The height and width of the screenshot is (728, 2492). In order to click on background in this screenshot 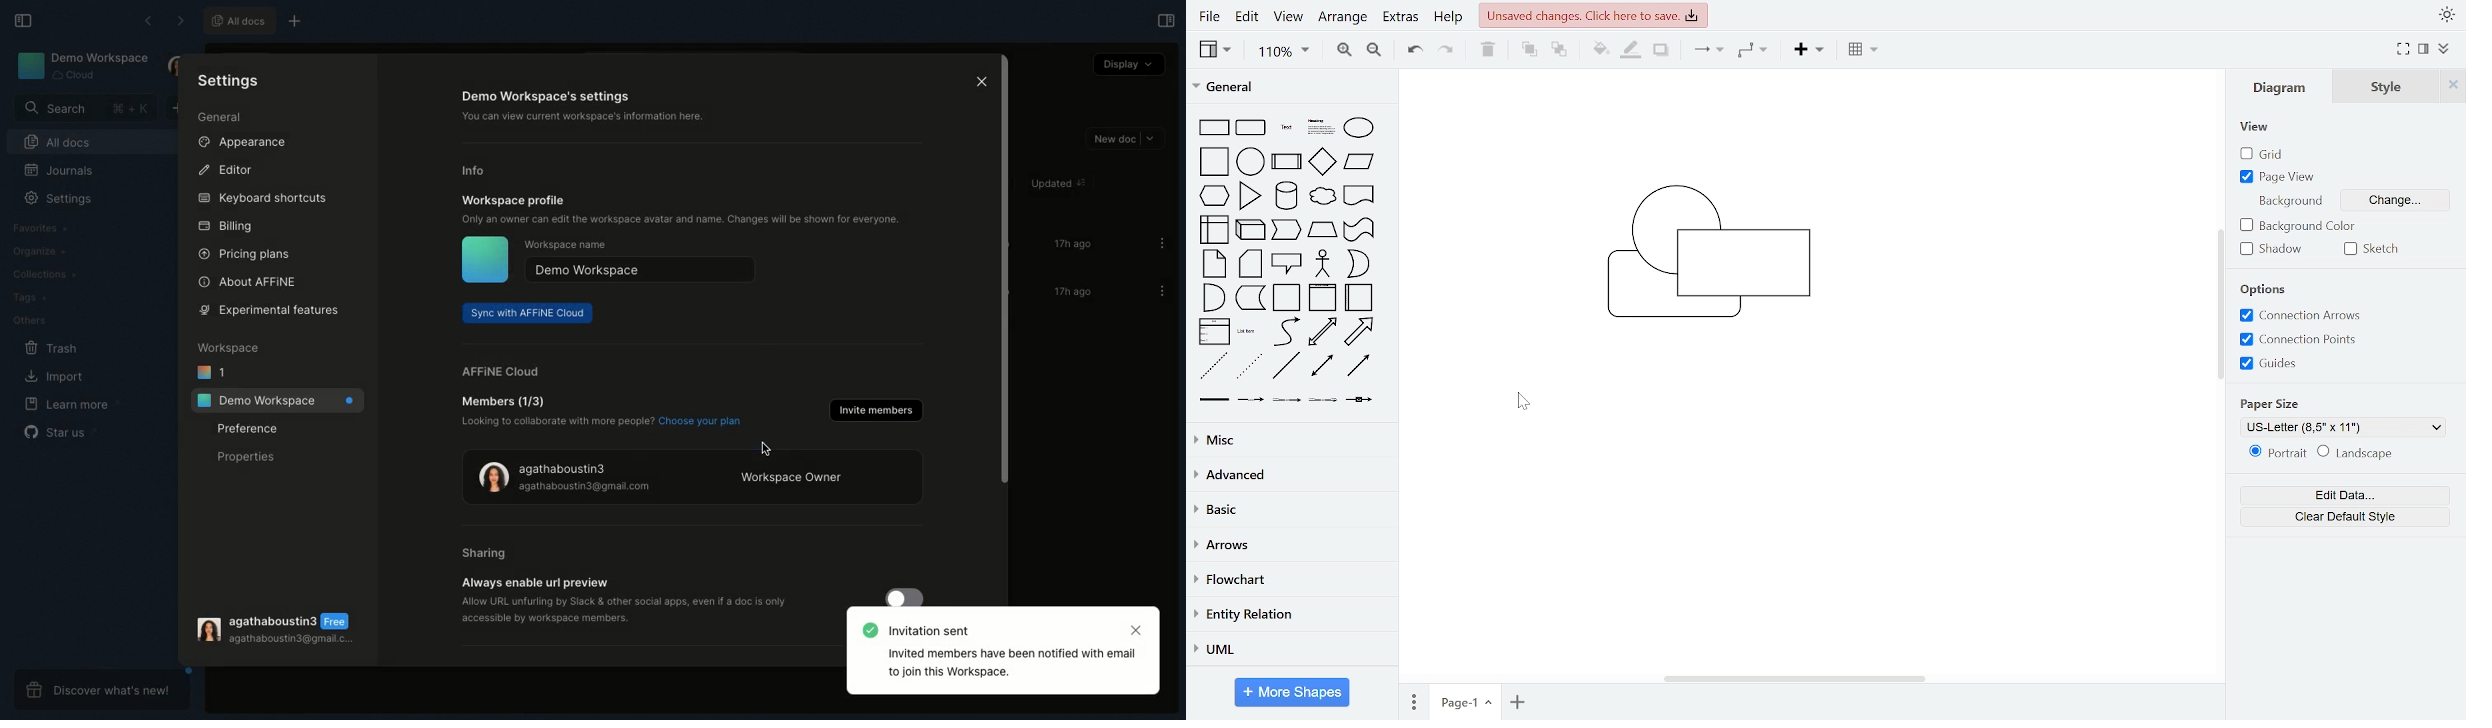, I will do `click(2288, 202)`.